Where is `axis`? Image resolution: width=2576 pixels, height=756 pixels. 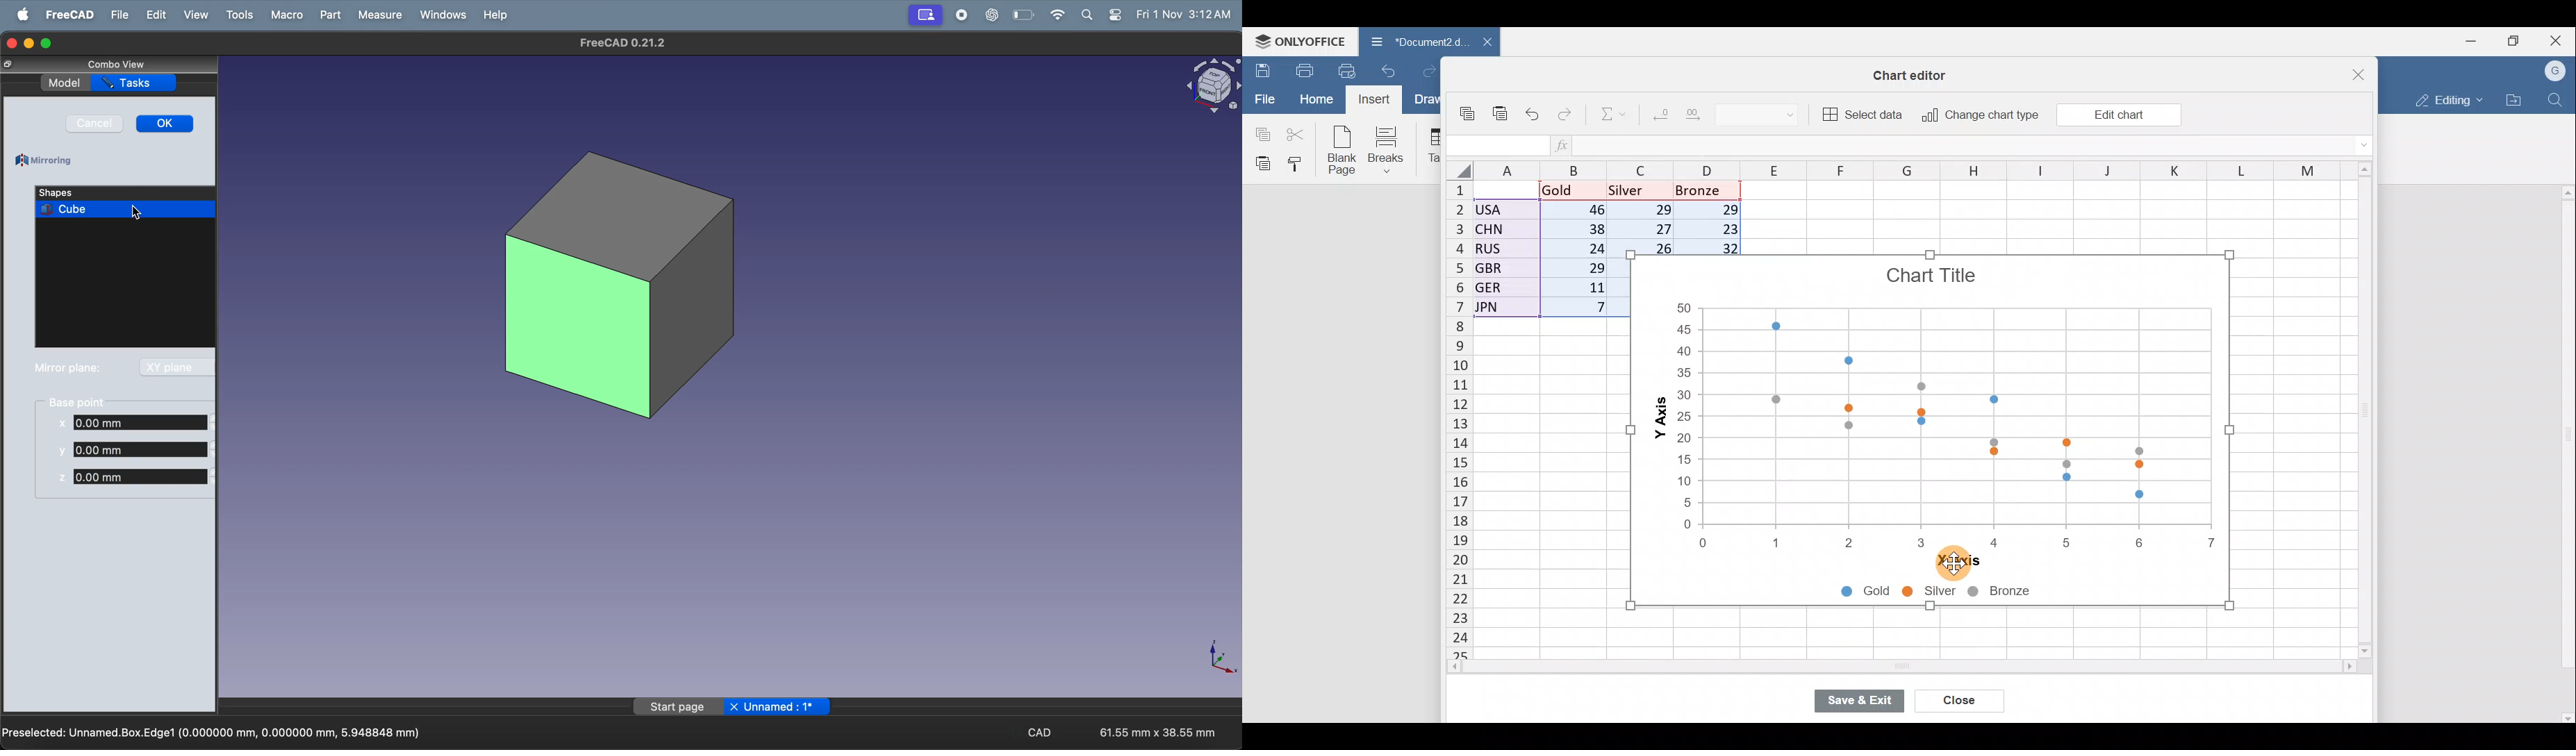 axis is located at coordinates (1214, 659).